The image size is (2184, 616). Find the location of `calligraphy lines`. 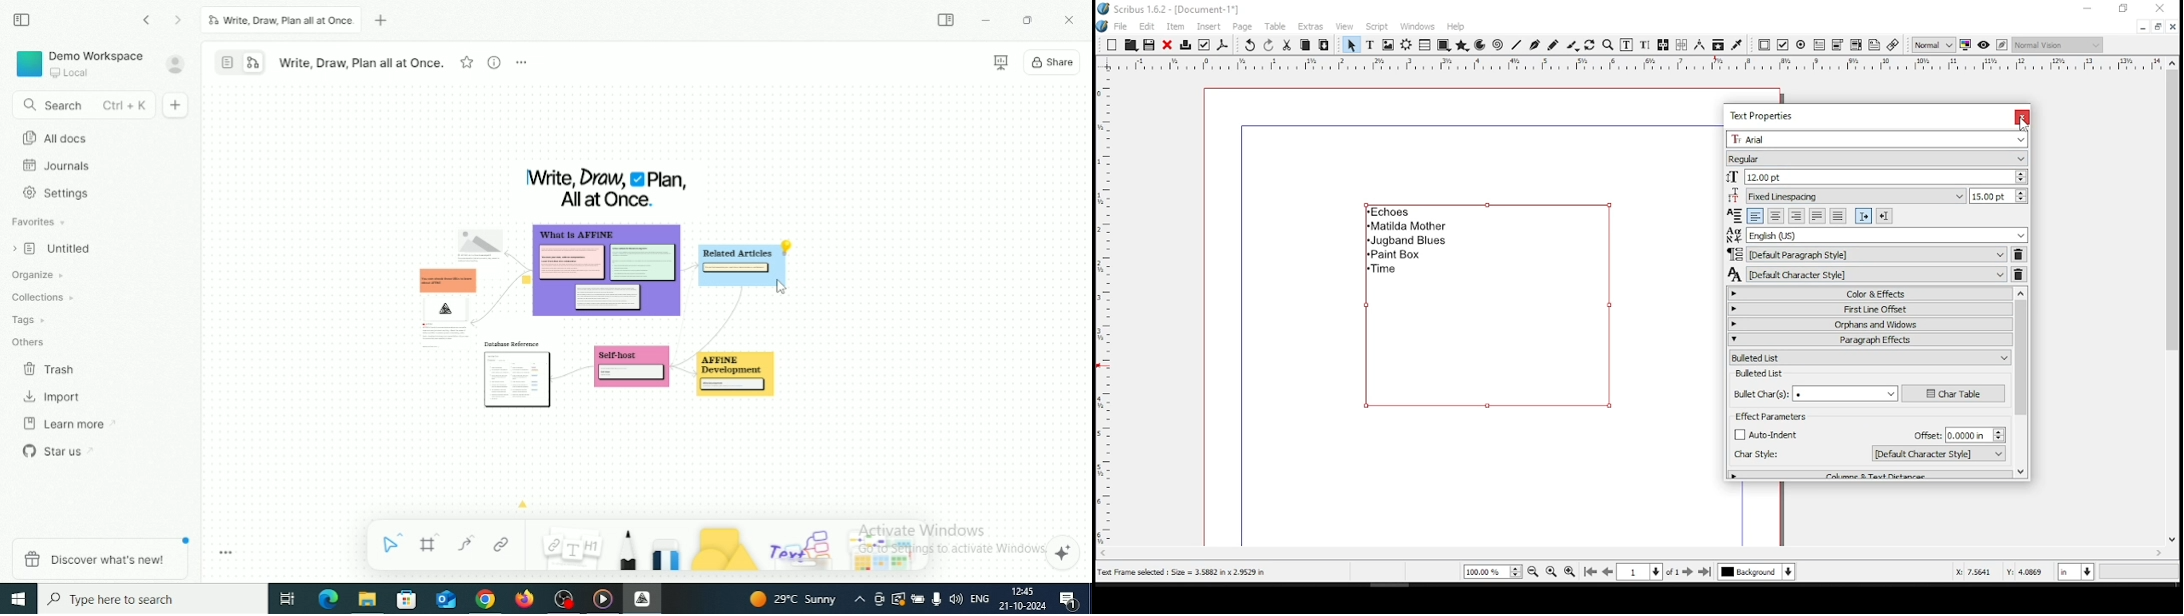

calligraphy lines is located at coordinates (1573, 45).